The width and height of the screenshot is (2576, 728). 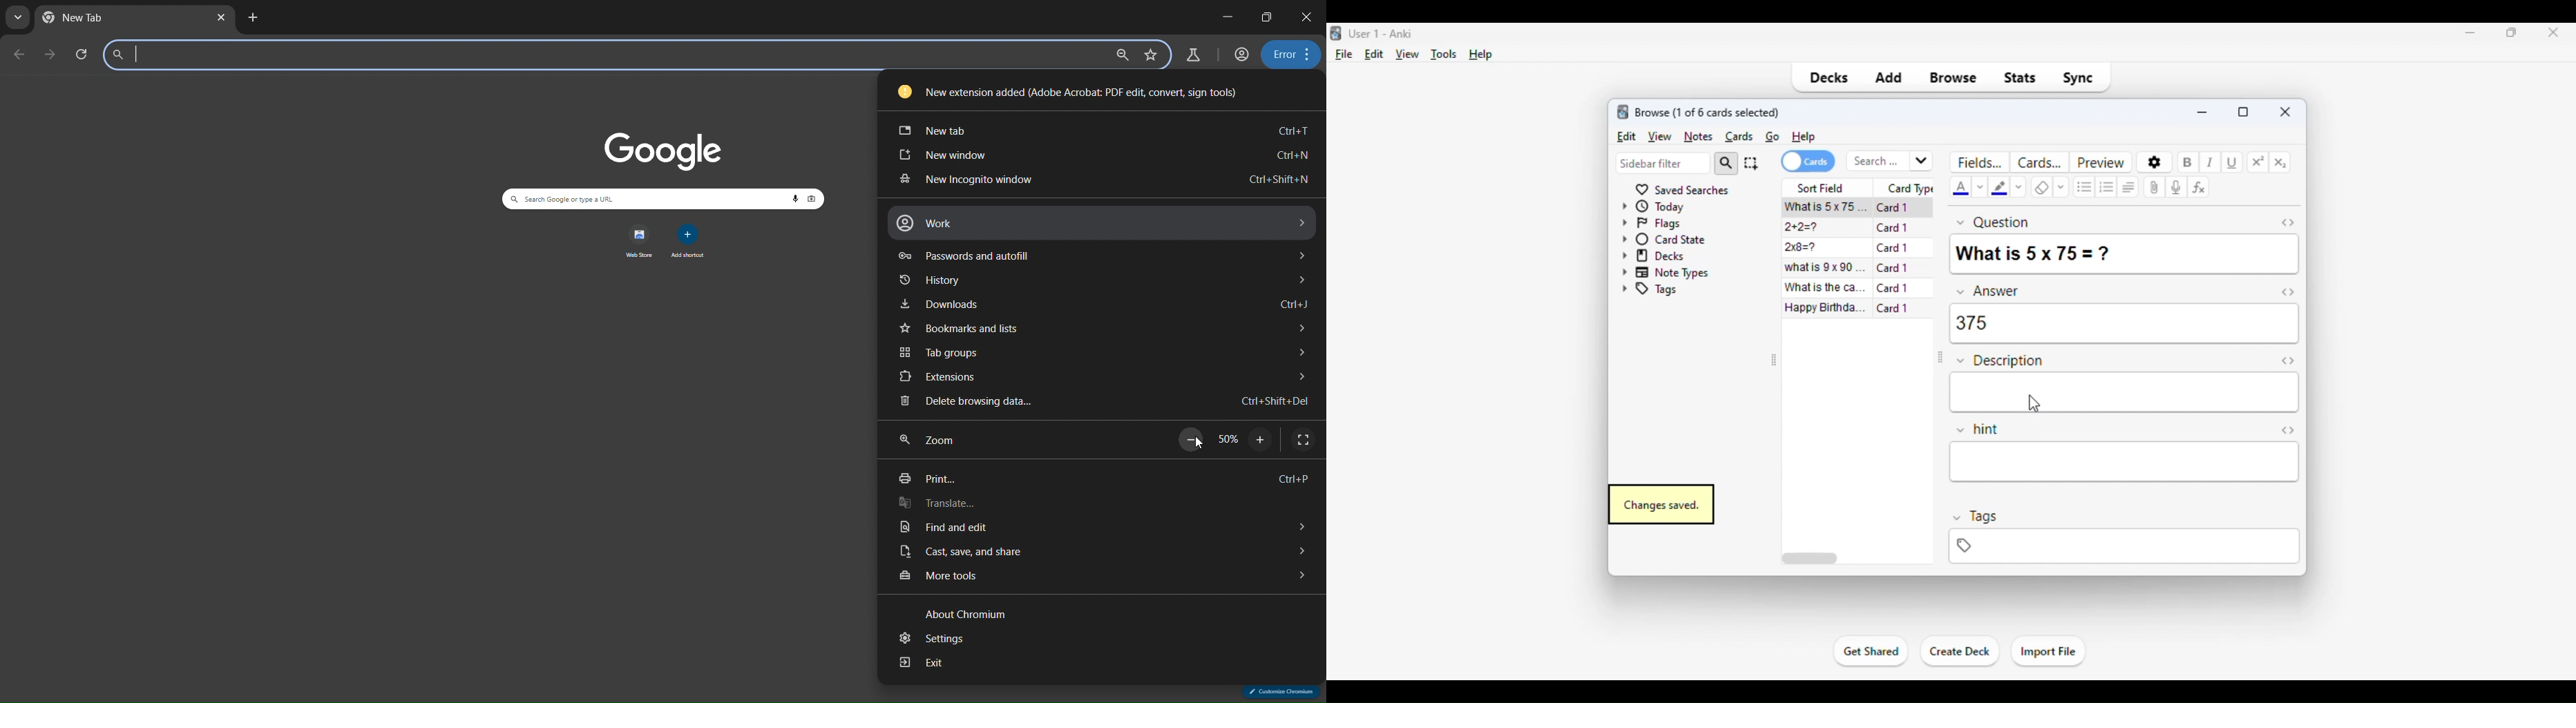 I want to click on subscript, so click(x=2281, y=163).